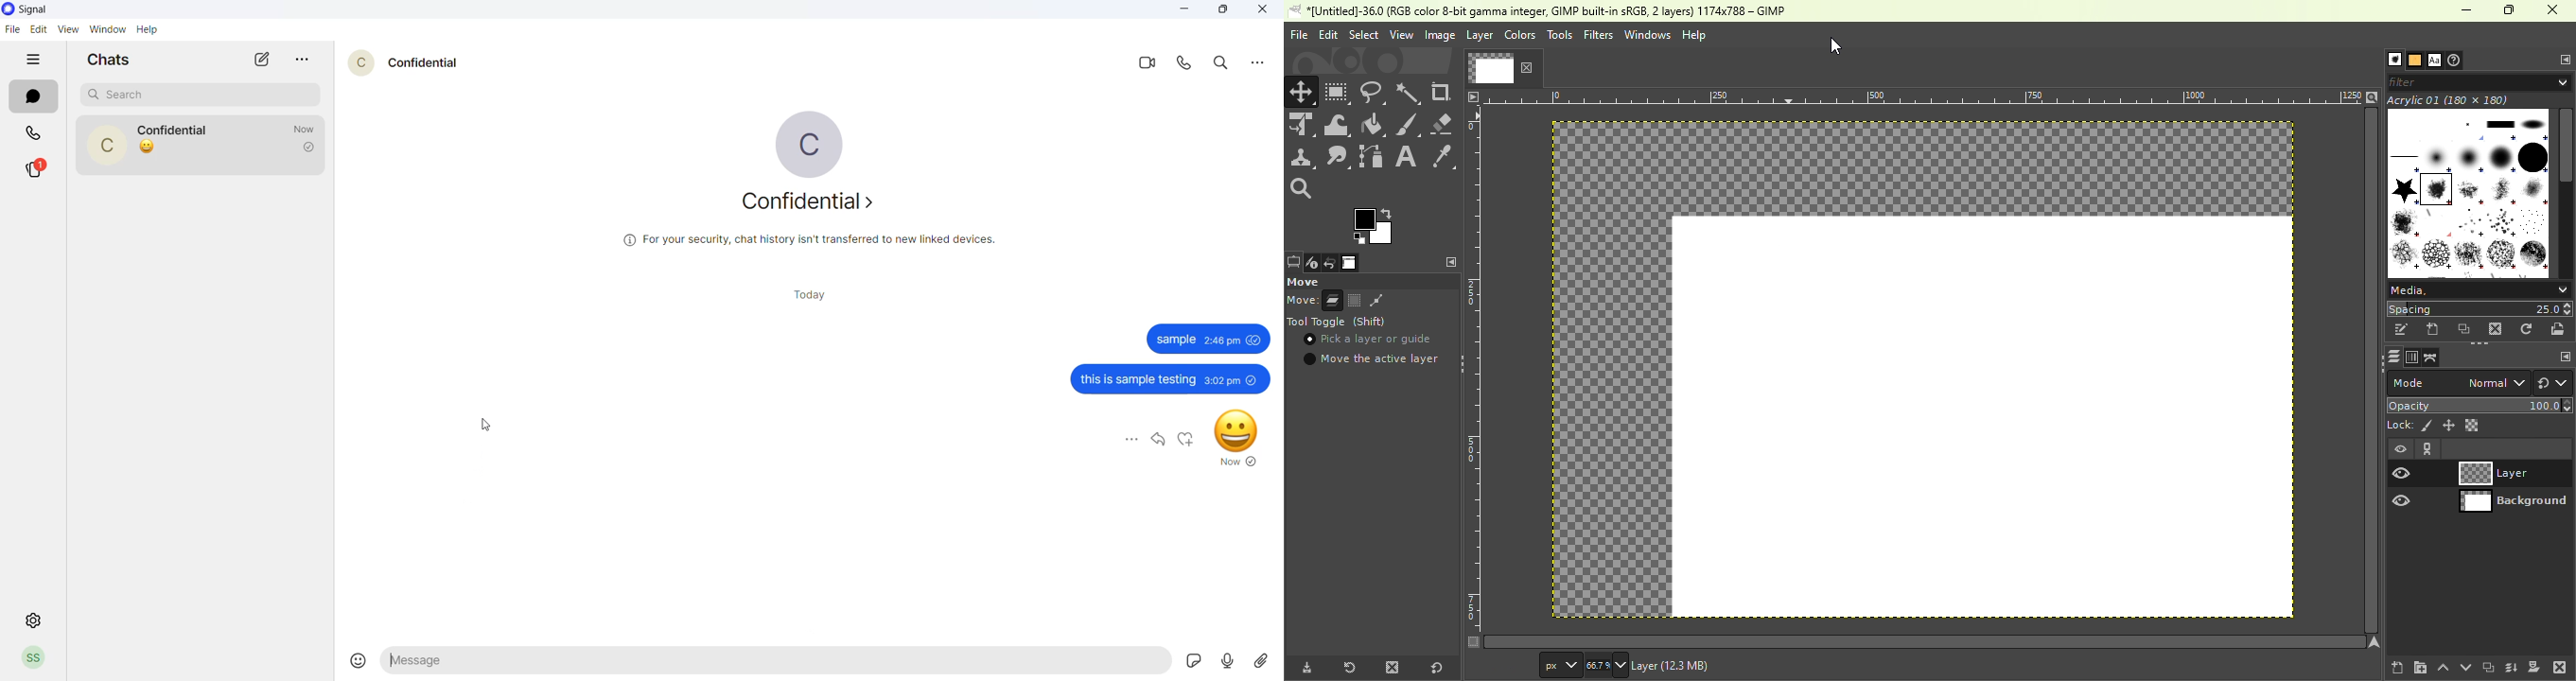 The image size is (2576, 700). I want to click on cursor, so click(489, 424).